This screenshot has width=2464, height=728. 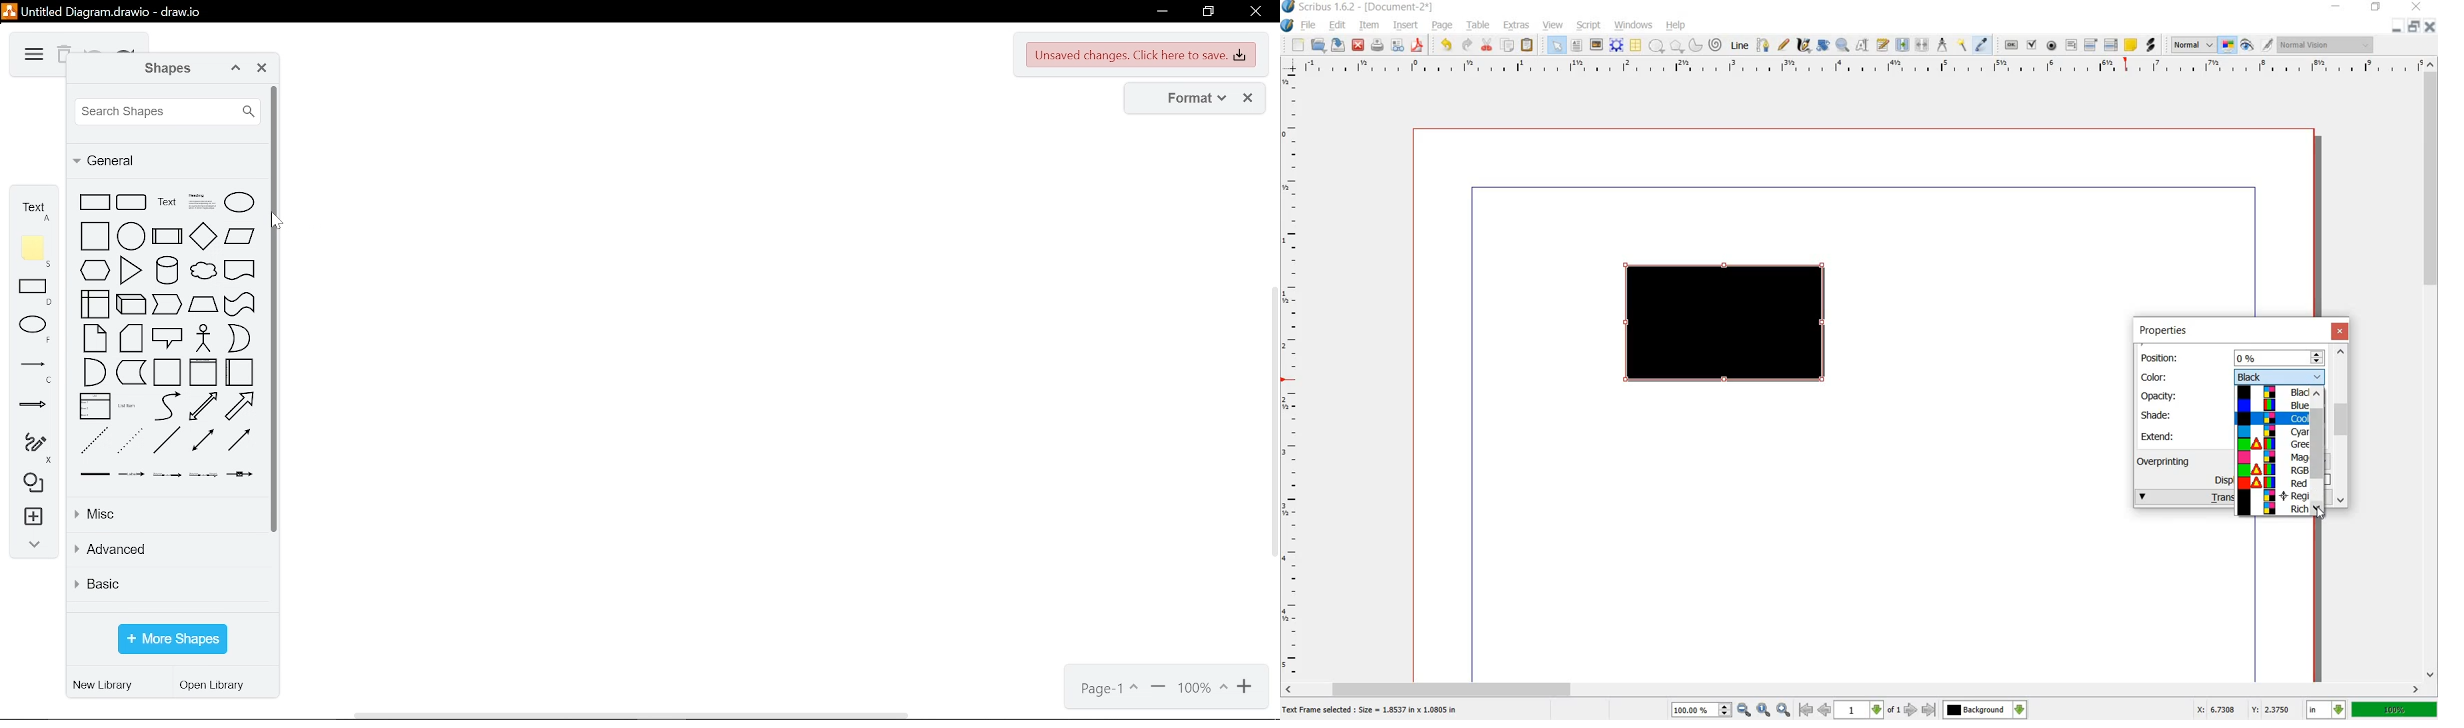 I want to click on new library, so click(x=106, y=686).